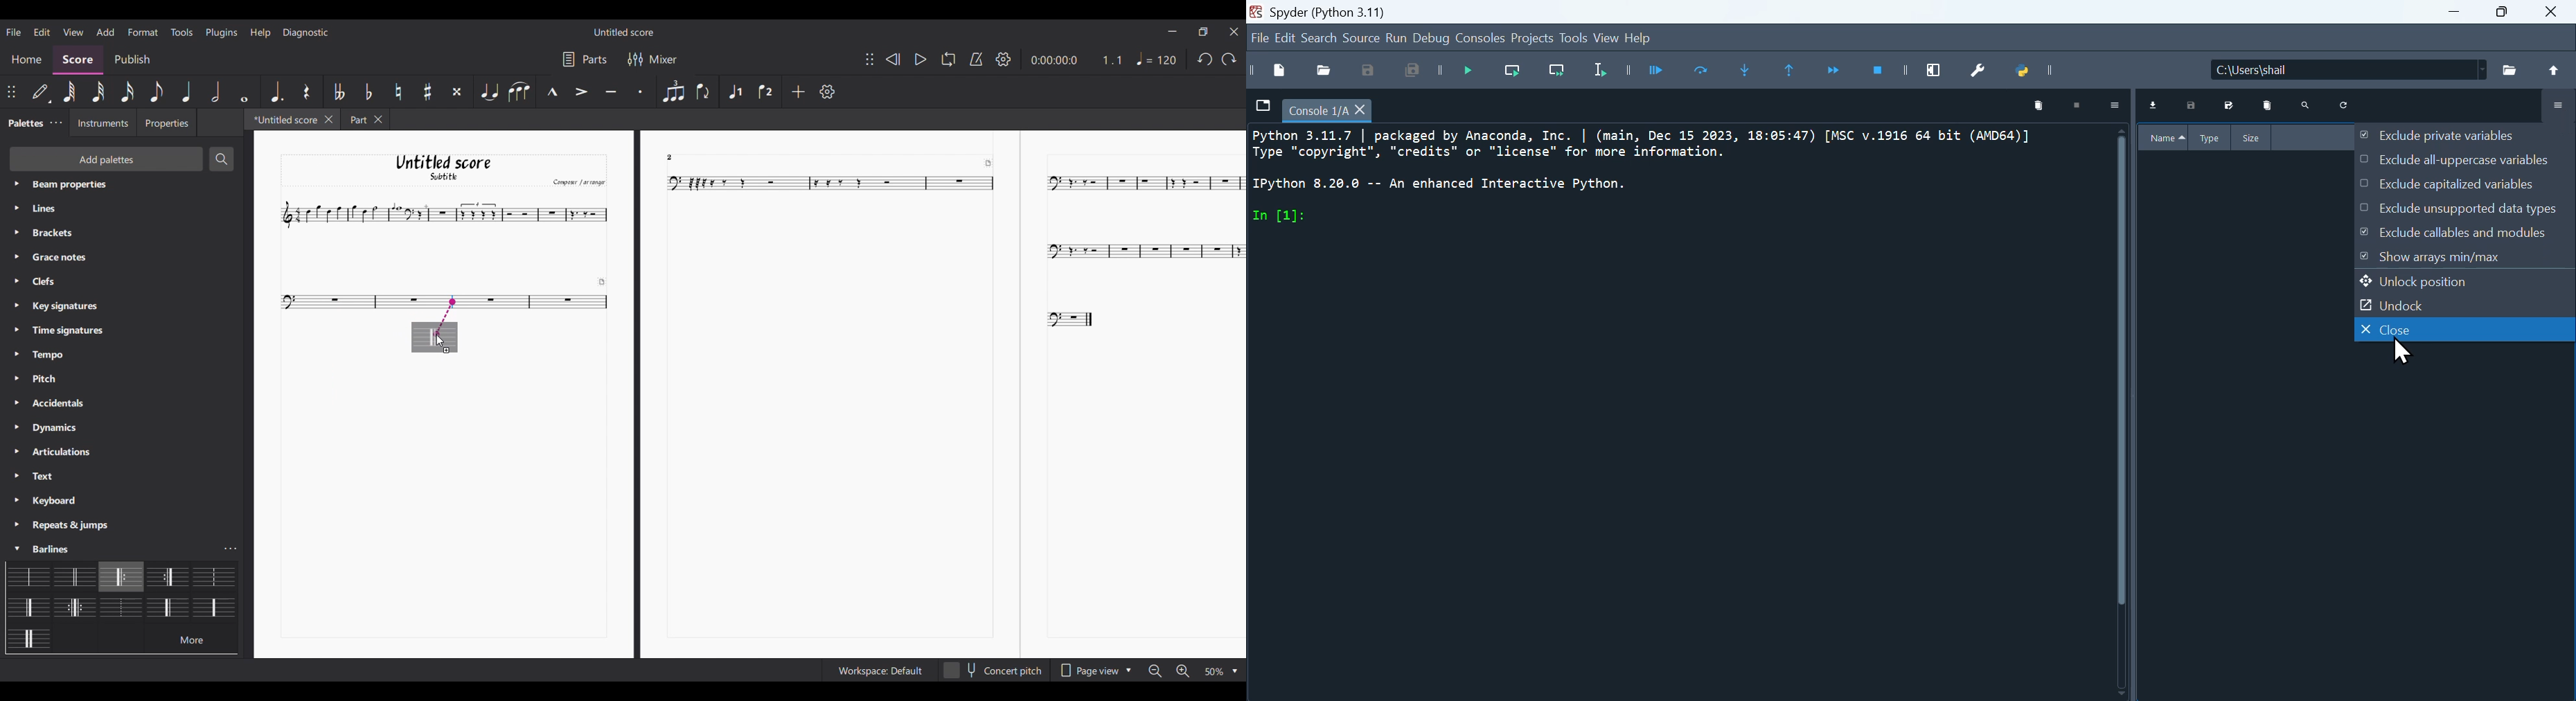 Image resolution: width=2576 pixels, height=728 pixels. Describe the element at coordinates (2032, 107) in the screenshot. I see `Delete panel` at that location.